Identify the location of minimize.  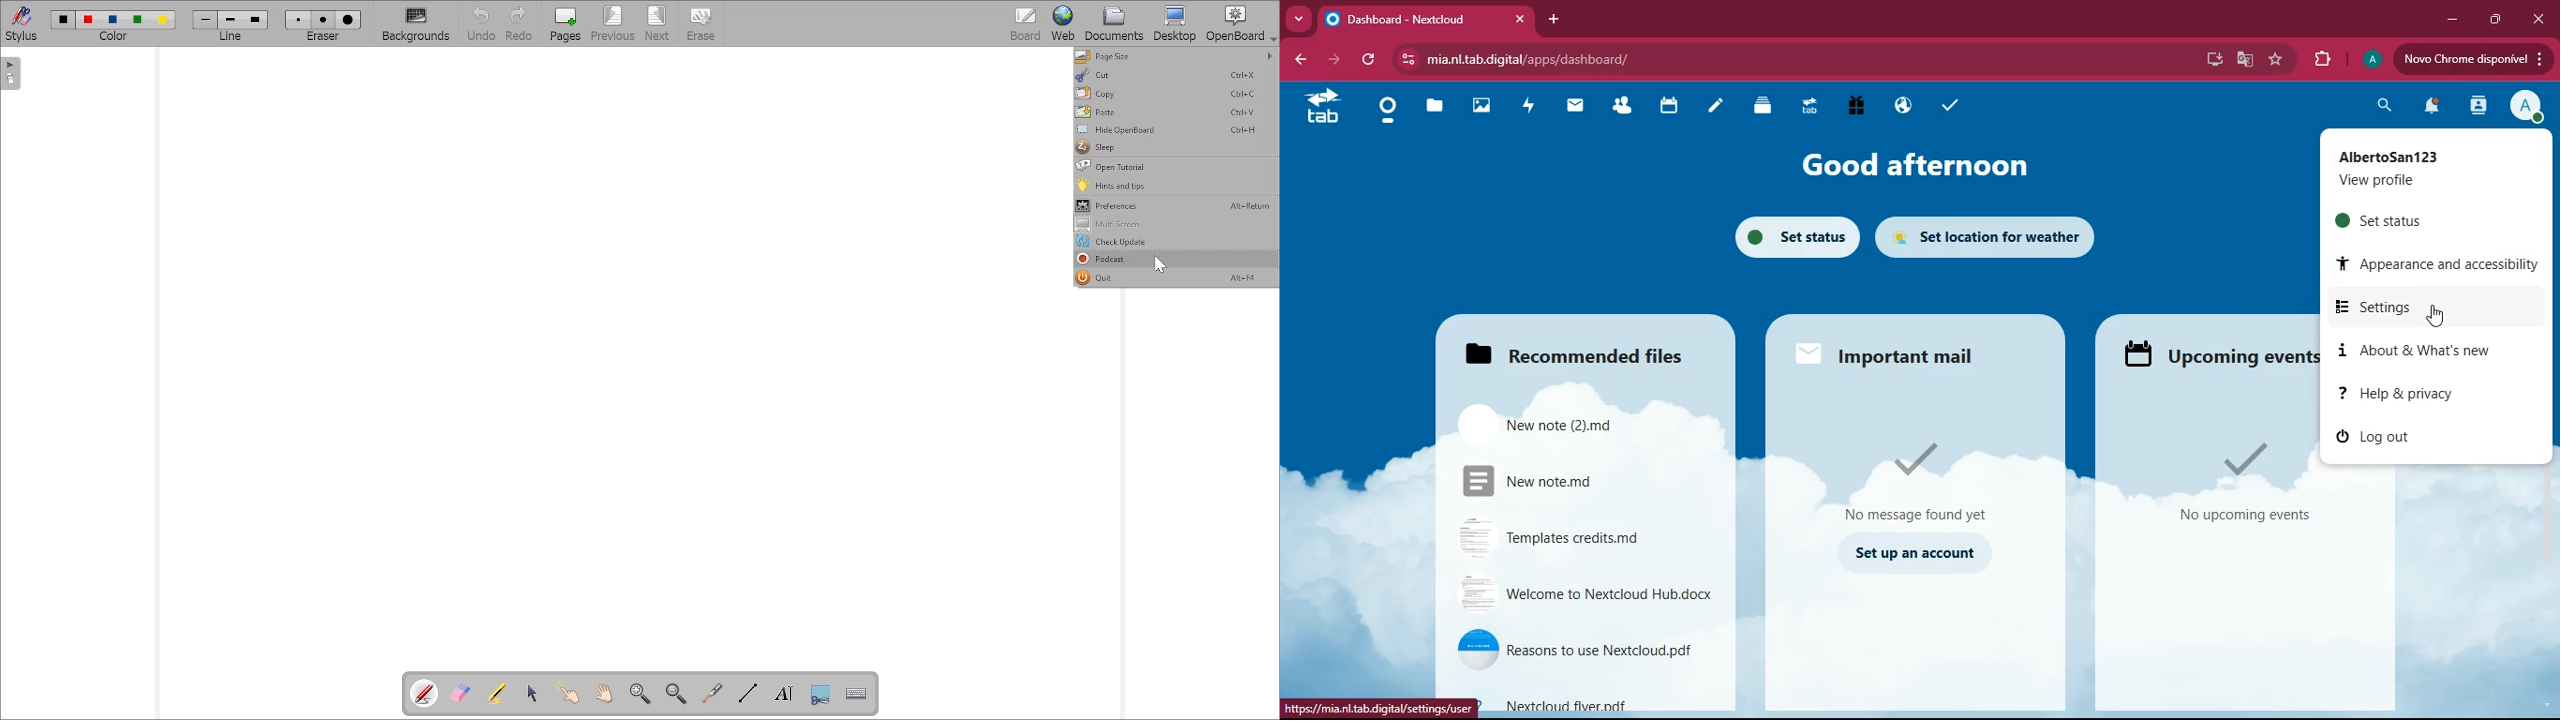
(2451, 19).